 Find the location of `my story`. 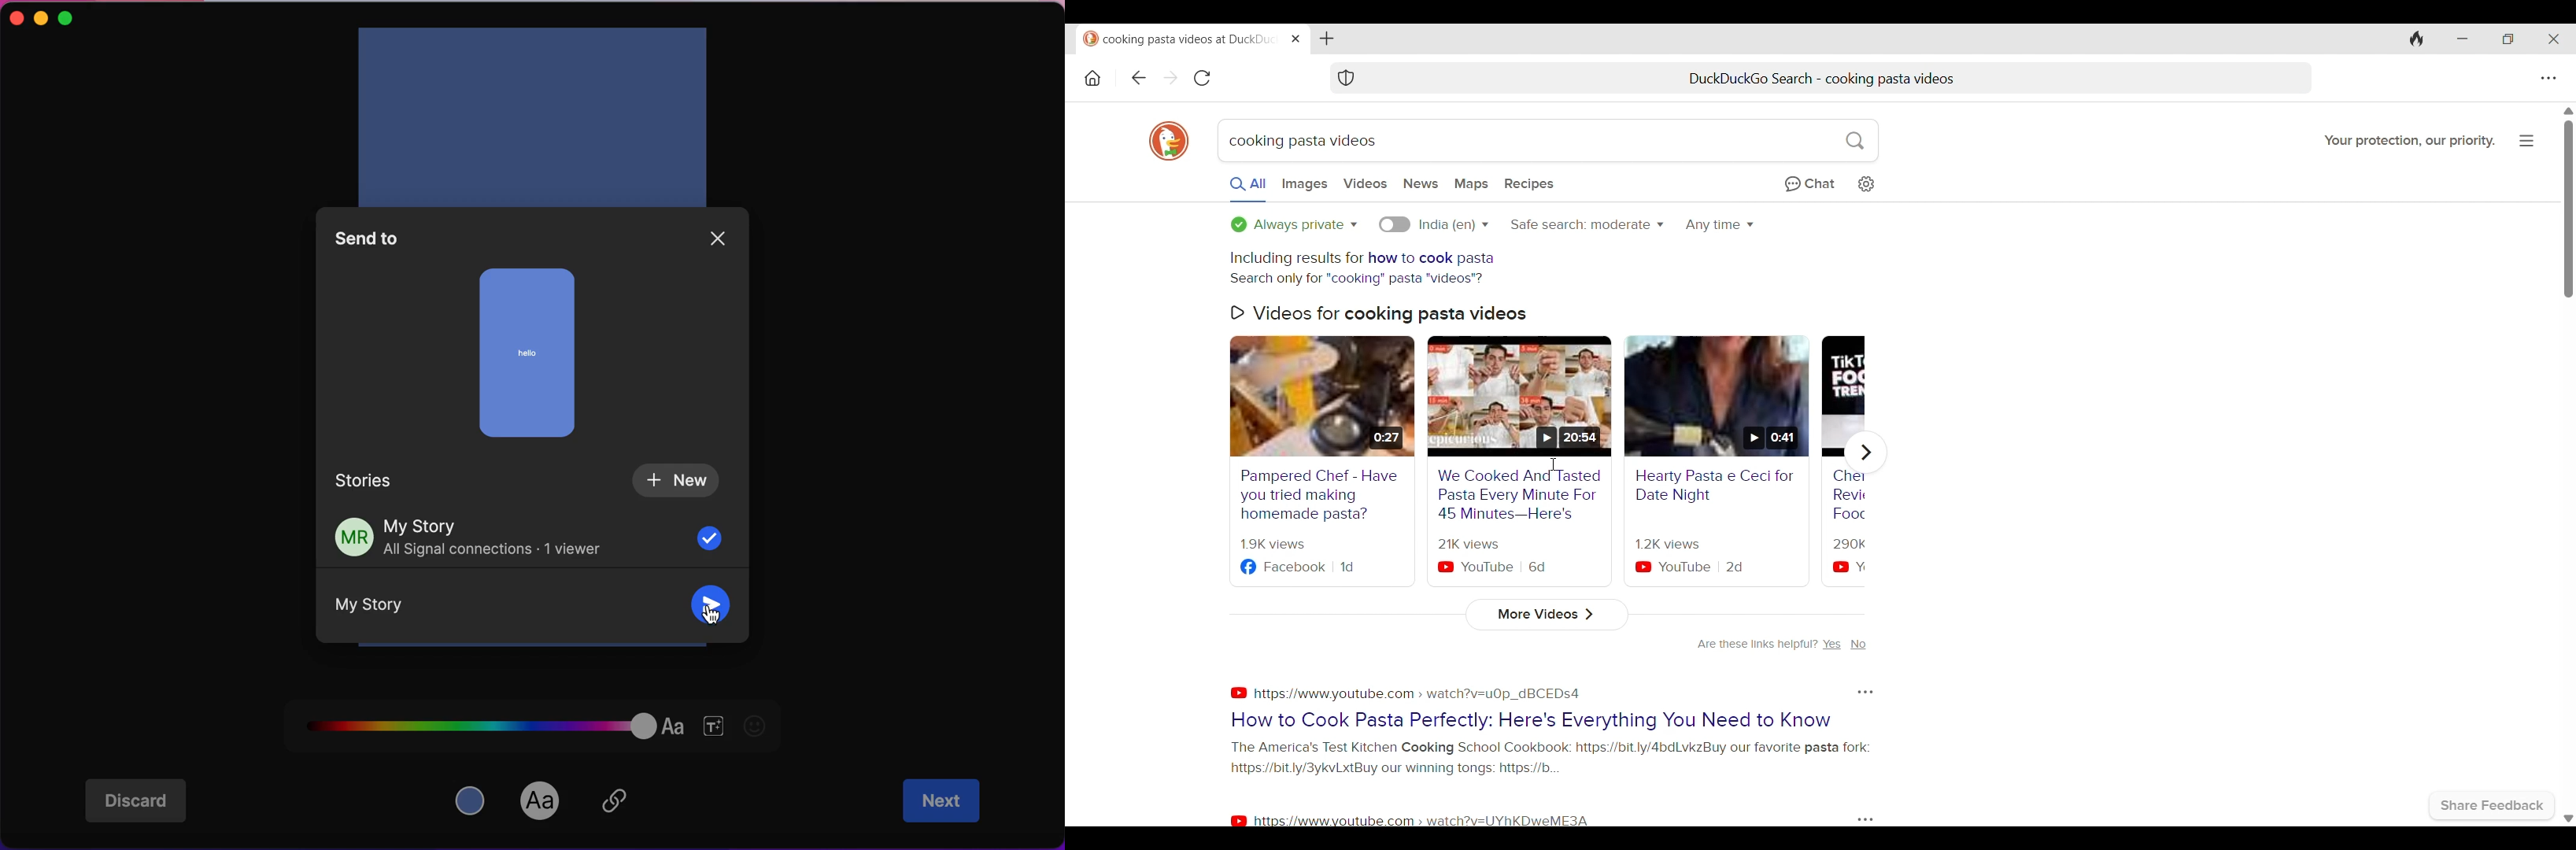

my story is located at coordinates (503, 524).